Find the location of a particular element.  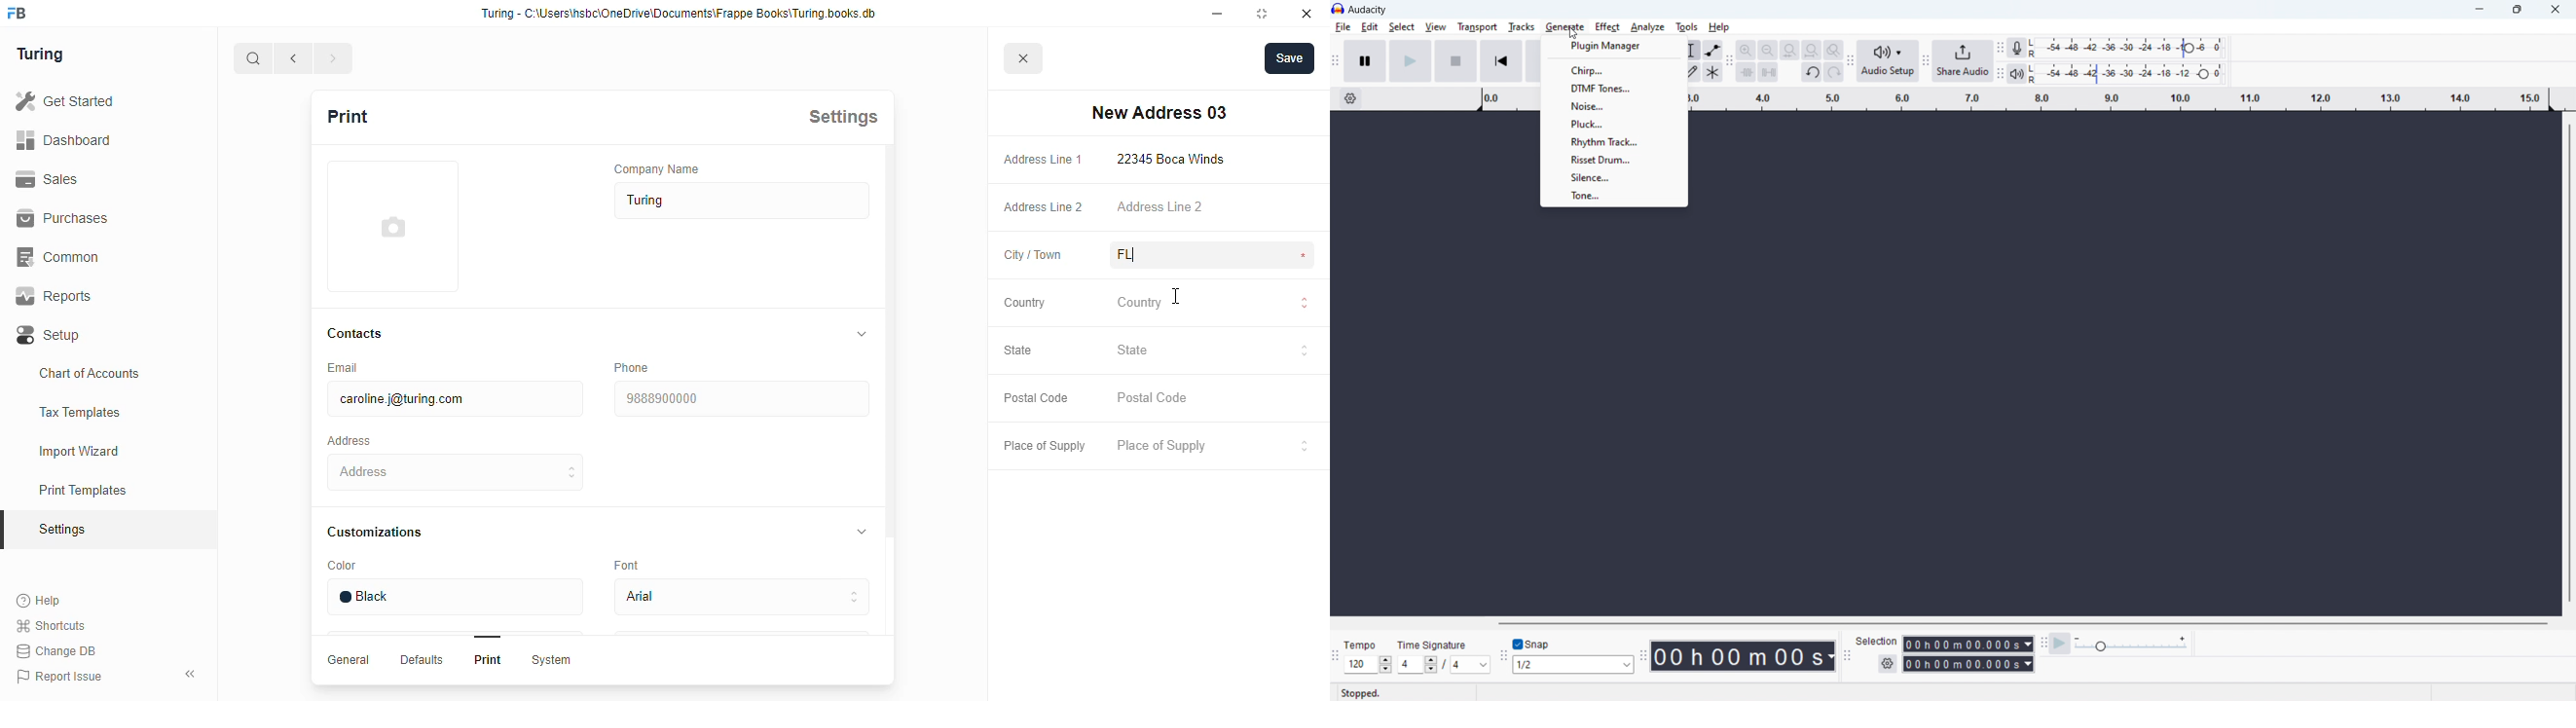

state is located at coordinates (1018, 350).